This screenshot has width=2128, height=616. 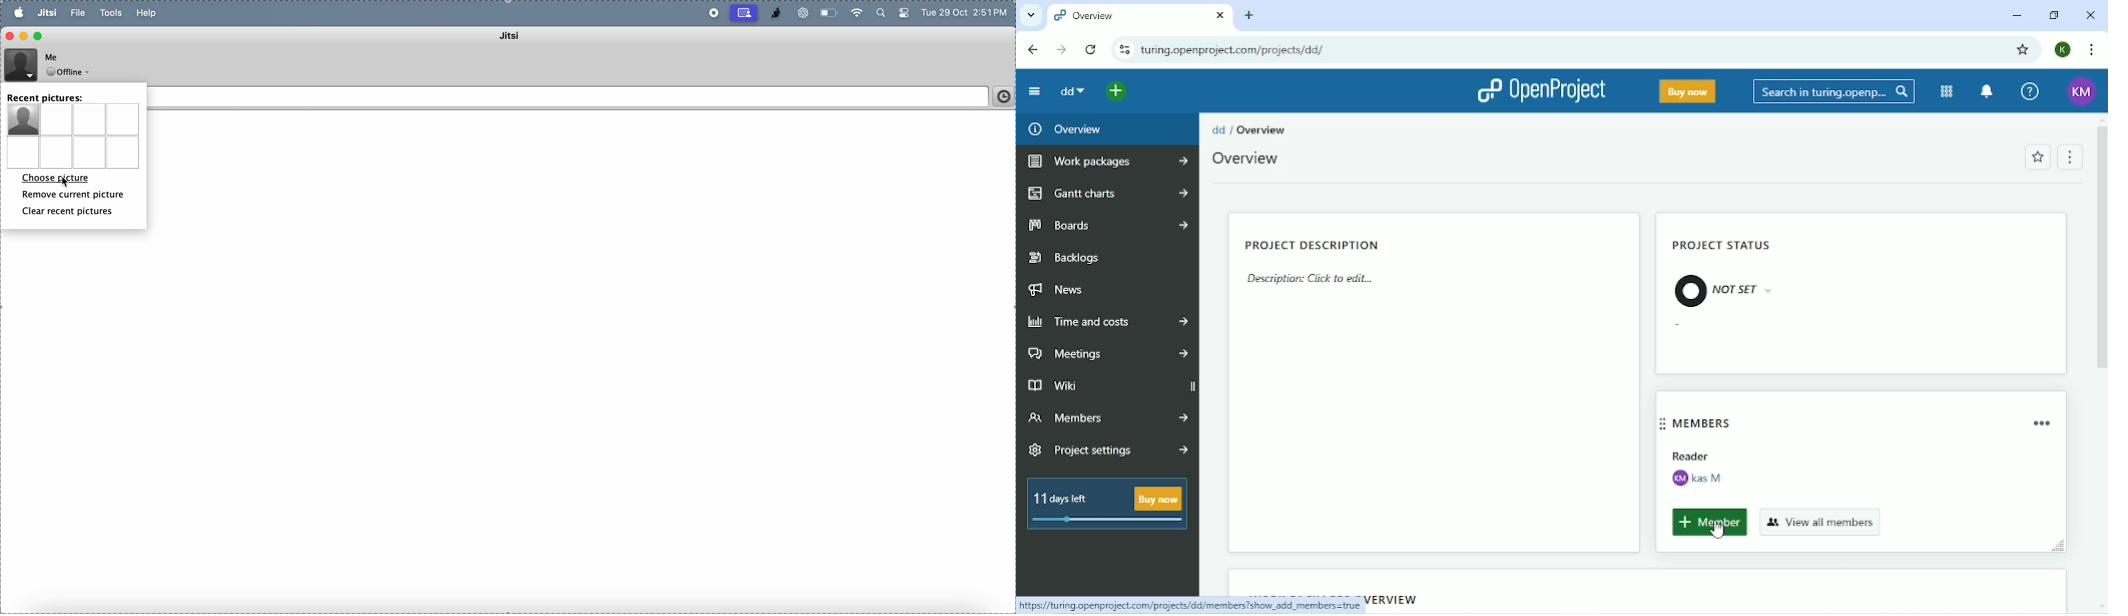 What do you see at coordinates (1193, 604) in the screenshot?
I see `Link` at bounding box center [1193, 604].